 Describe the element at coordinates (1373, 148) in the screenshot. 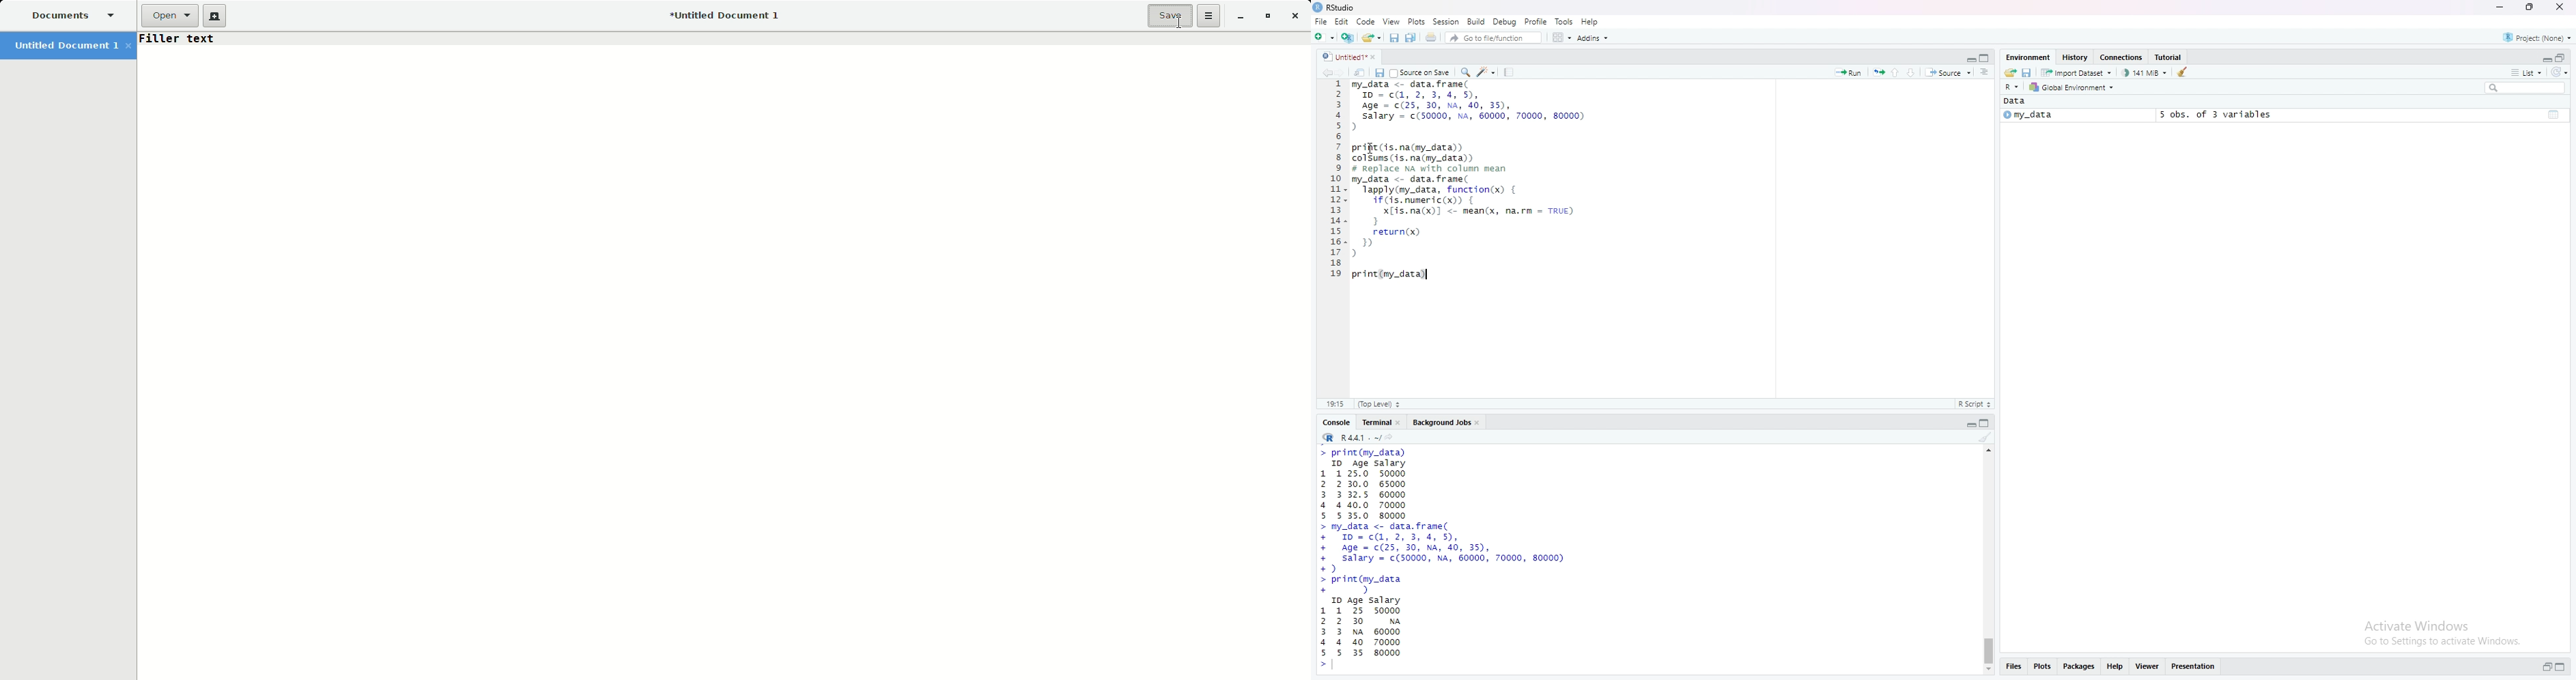

I see `cursor` at that location.